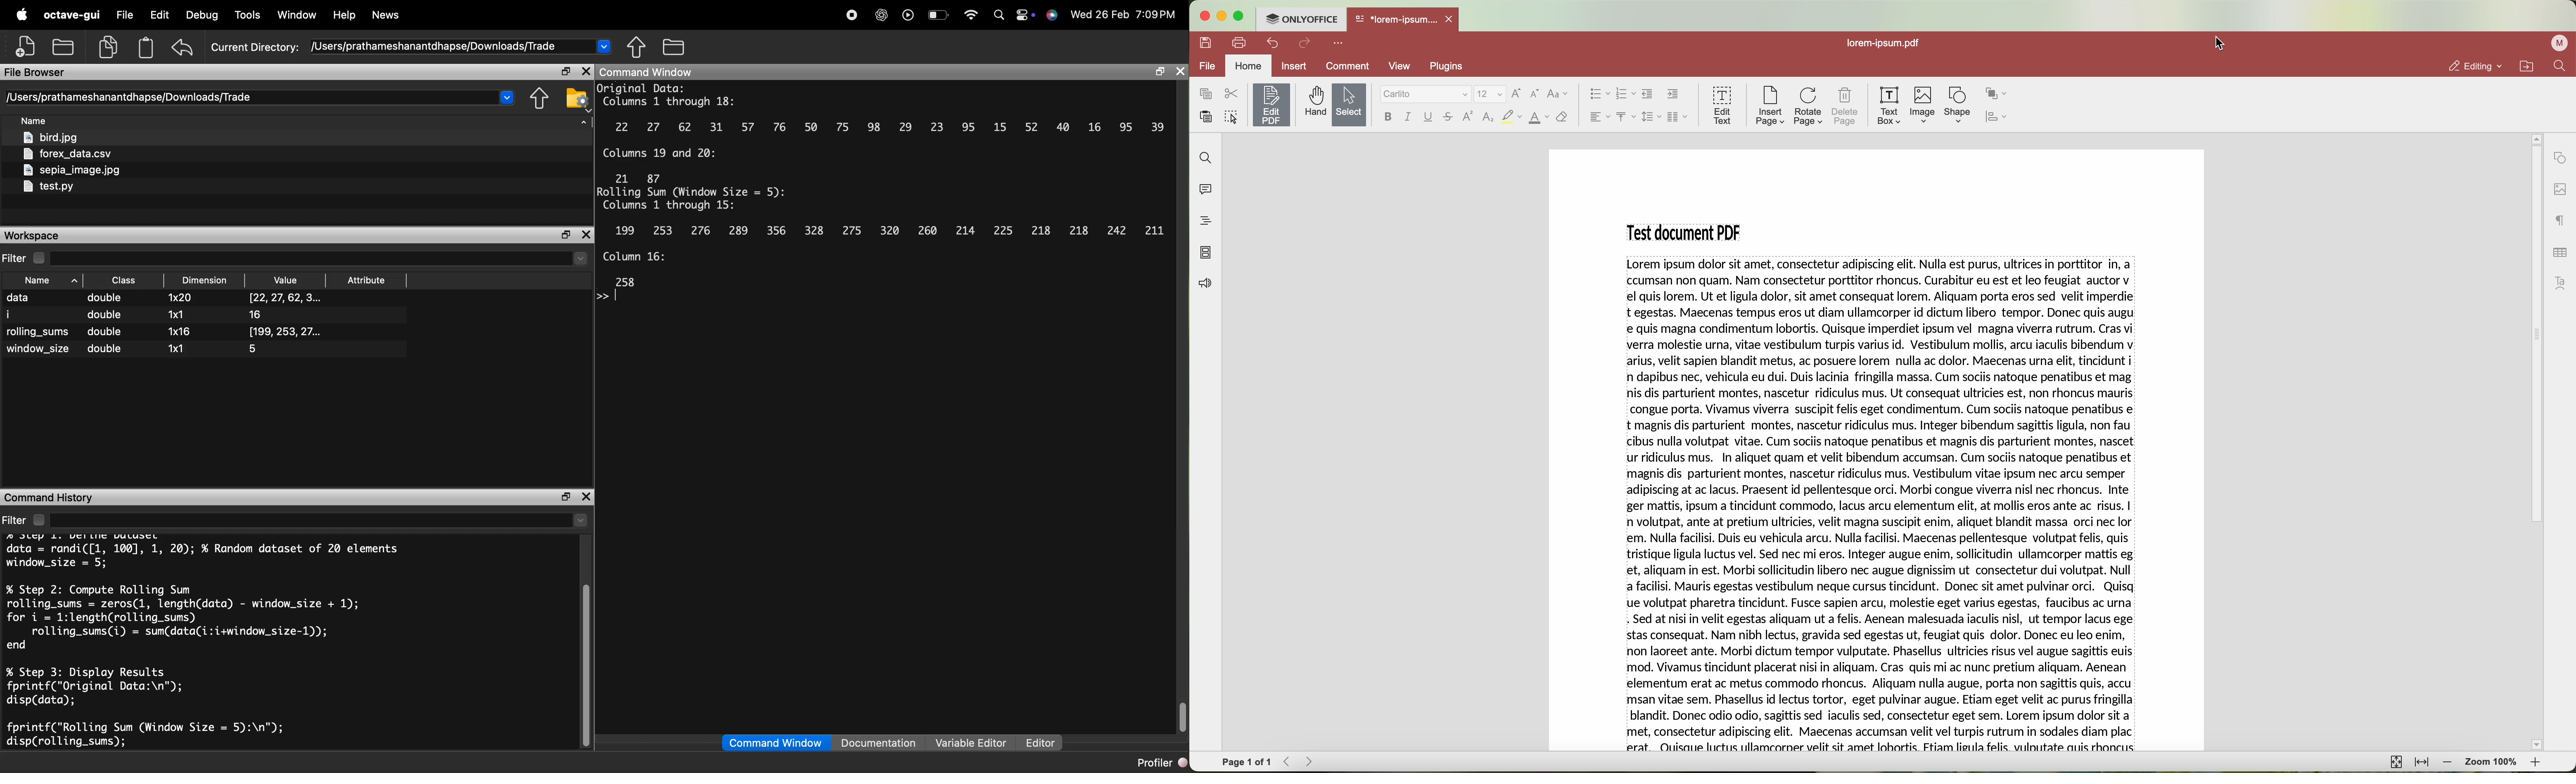 The height and width of the screenshot is (784, 2576). I want to click on copy, so click(1205, 94).